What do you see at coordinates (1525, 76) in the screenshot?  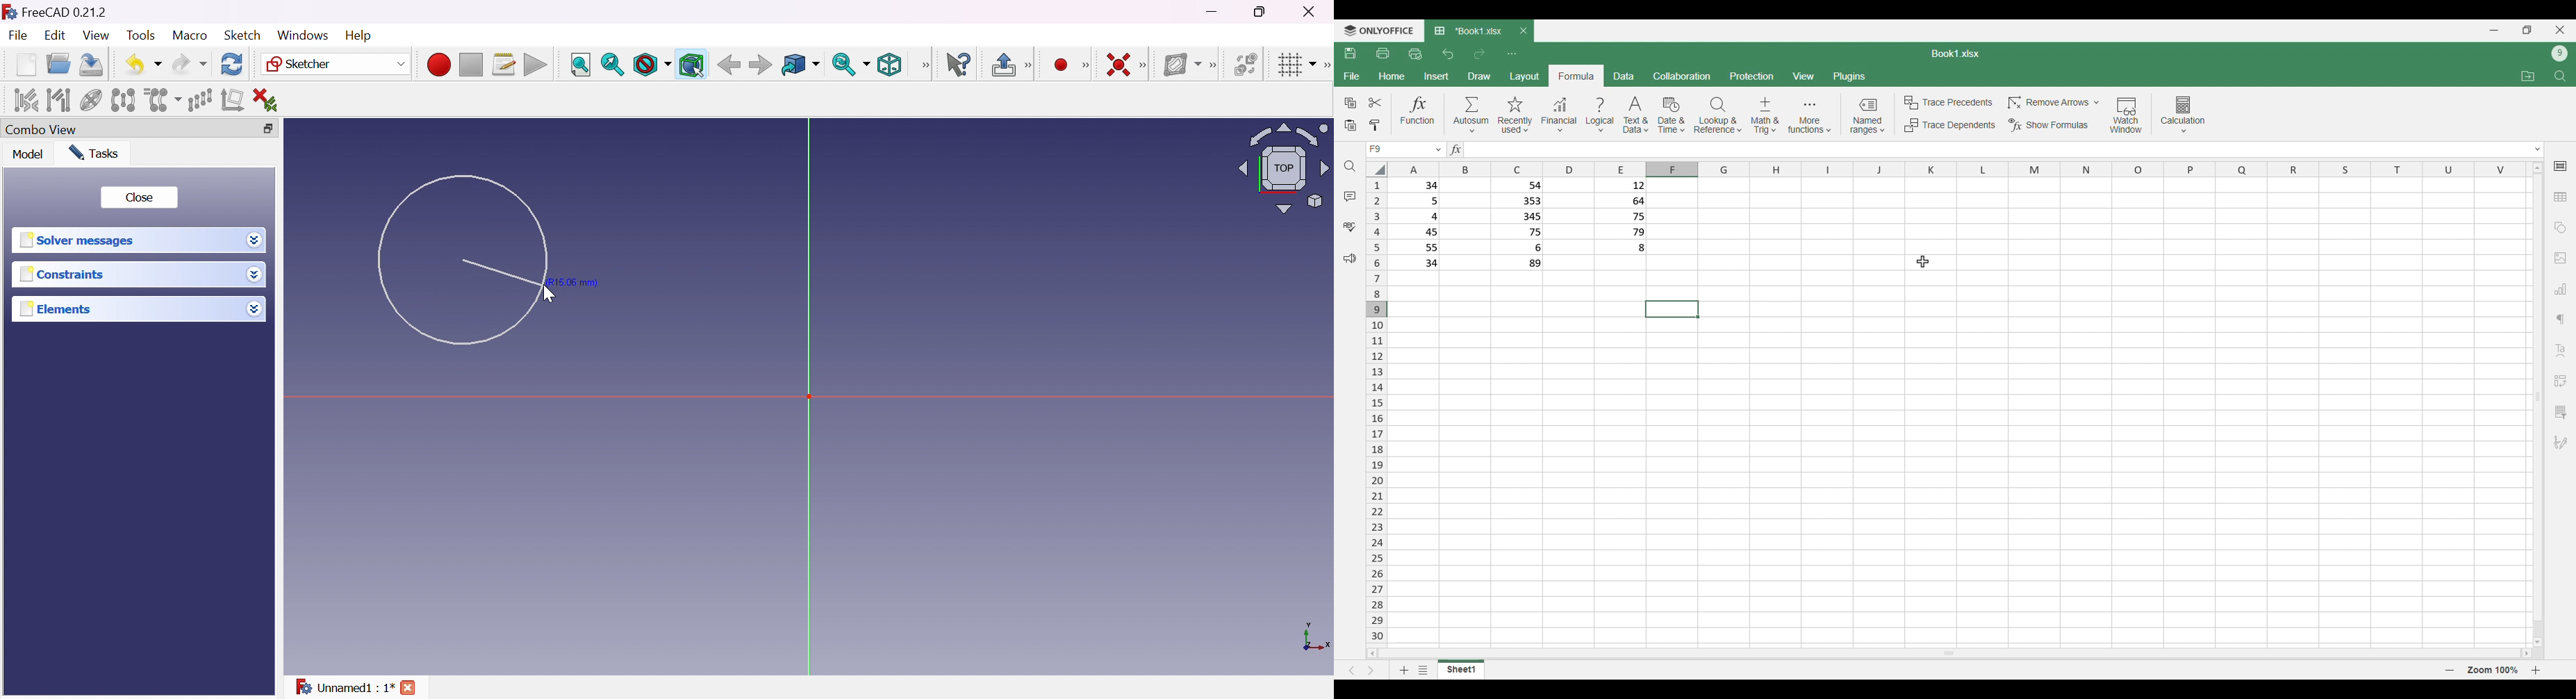 I see `Layout menu` at bounding box center [1525, 76].